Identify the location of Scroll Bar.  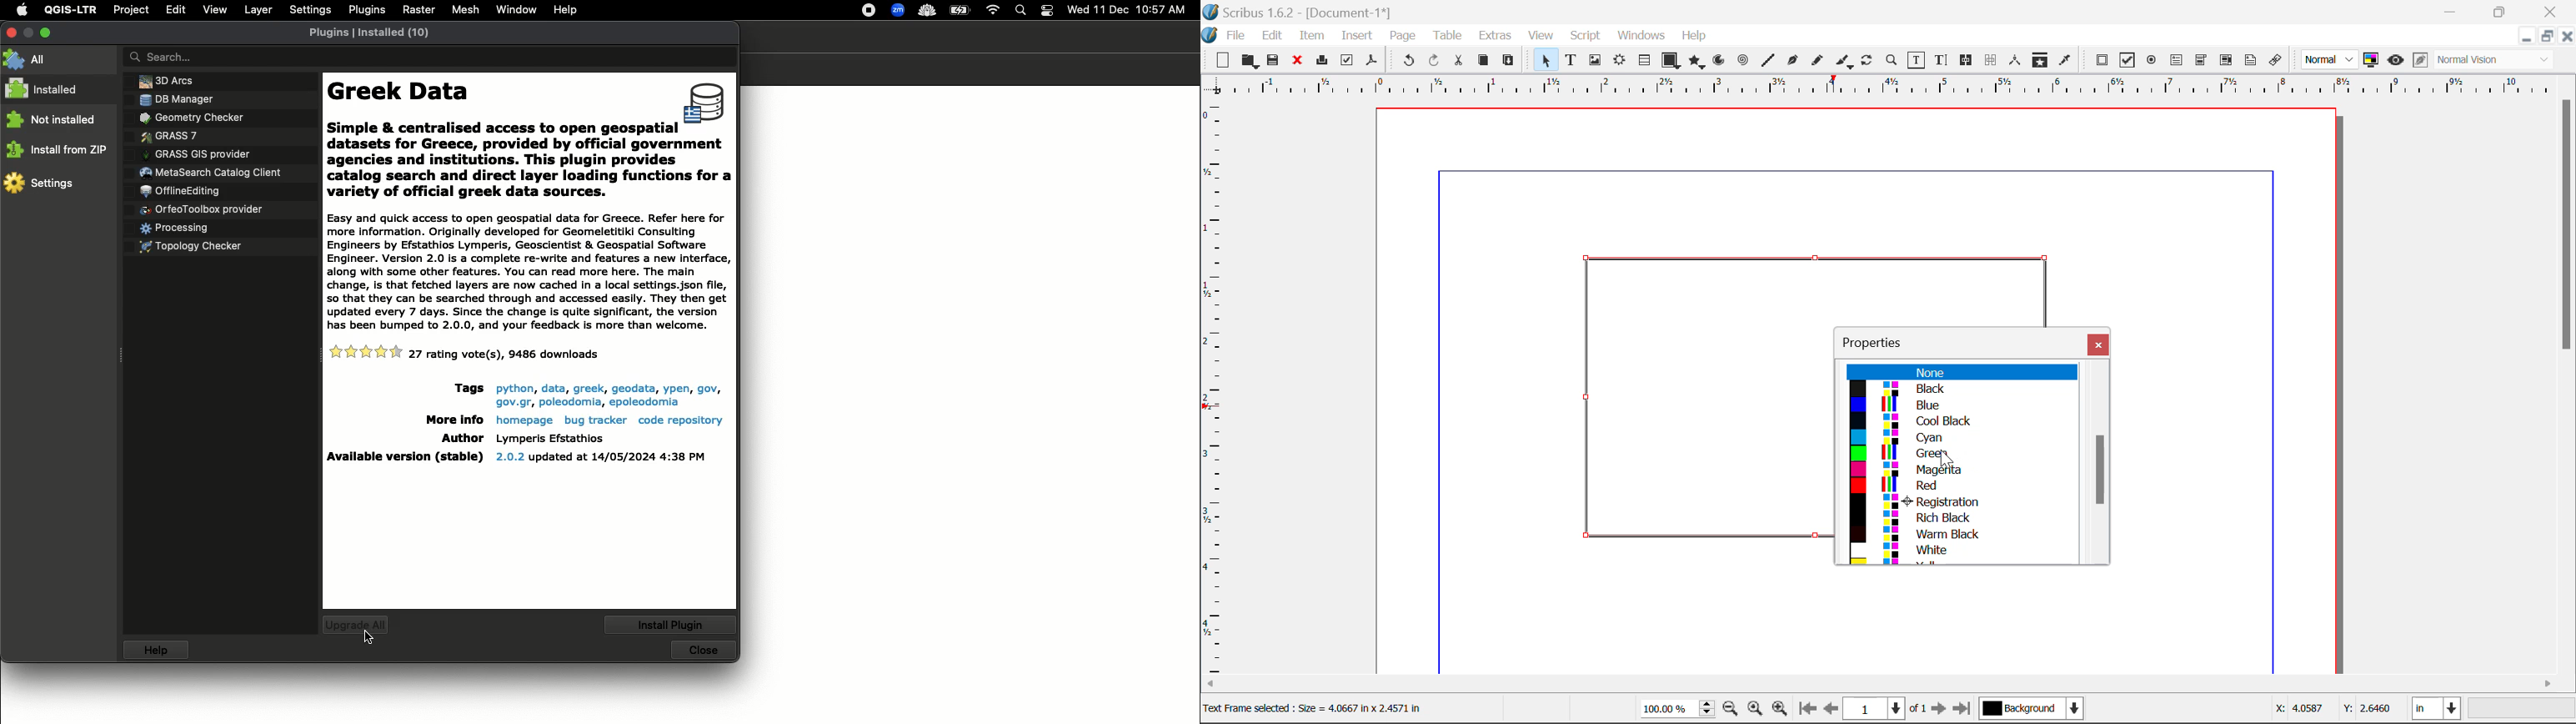
(1889, 685).